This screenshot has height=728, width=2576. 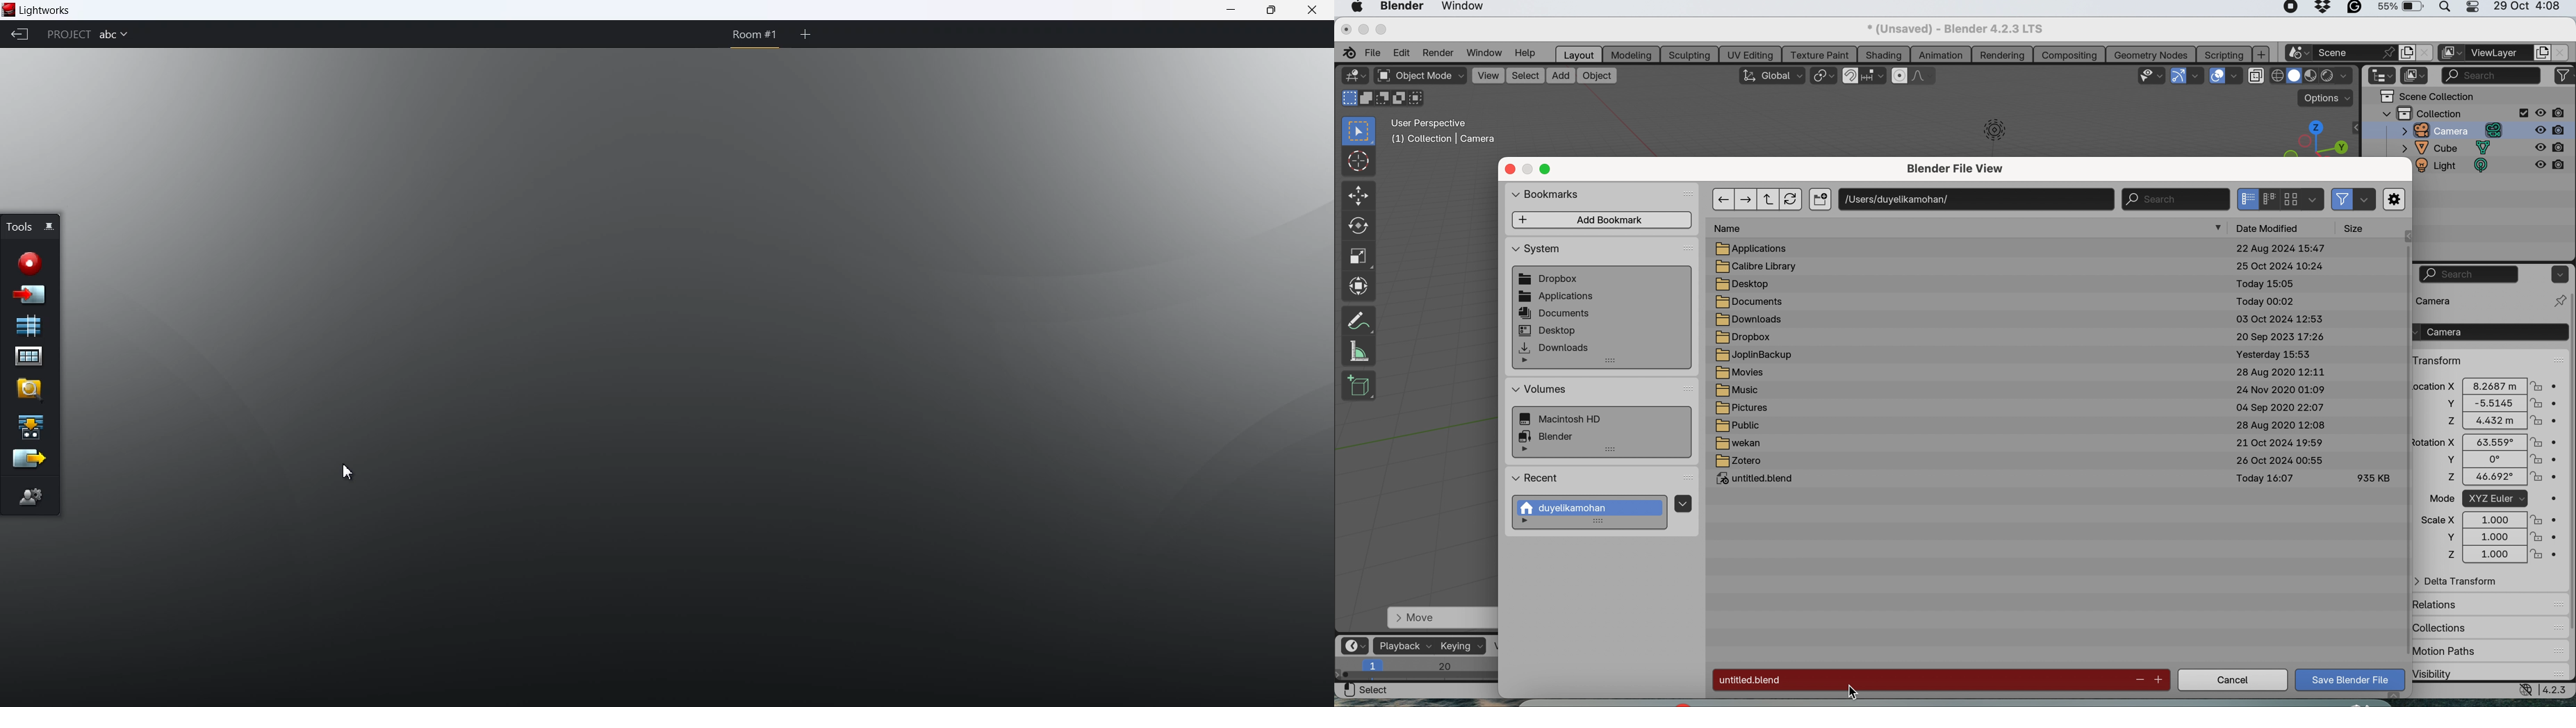 I want to click on movies, so click(x=1745, y=374).